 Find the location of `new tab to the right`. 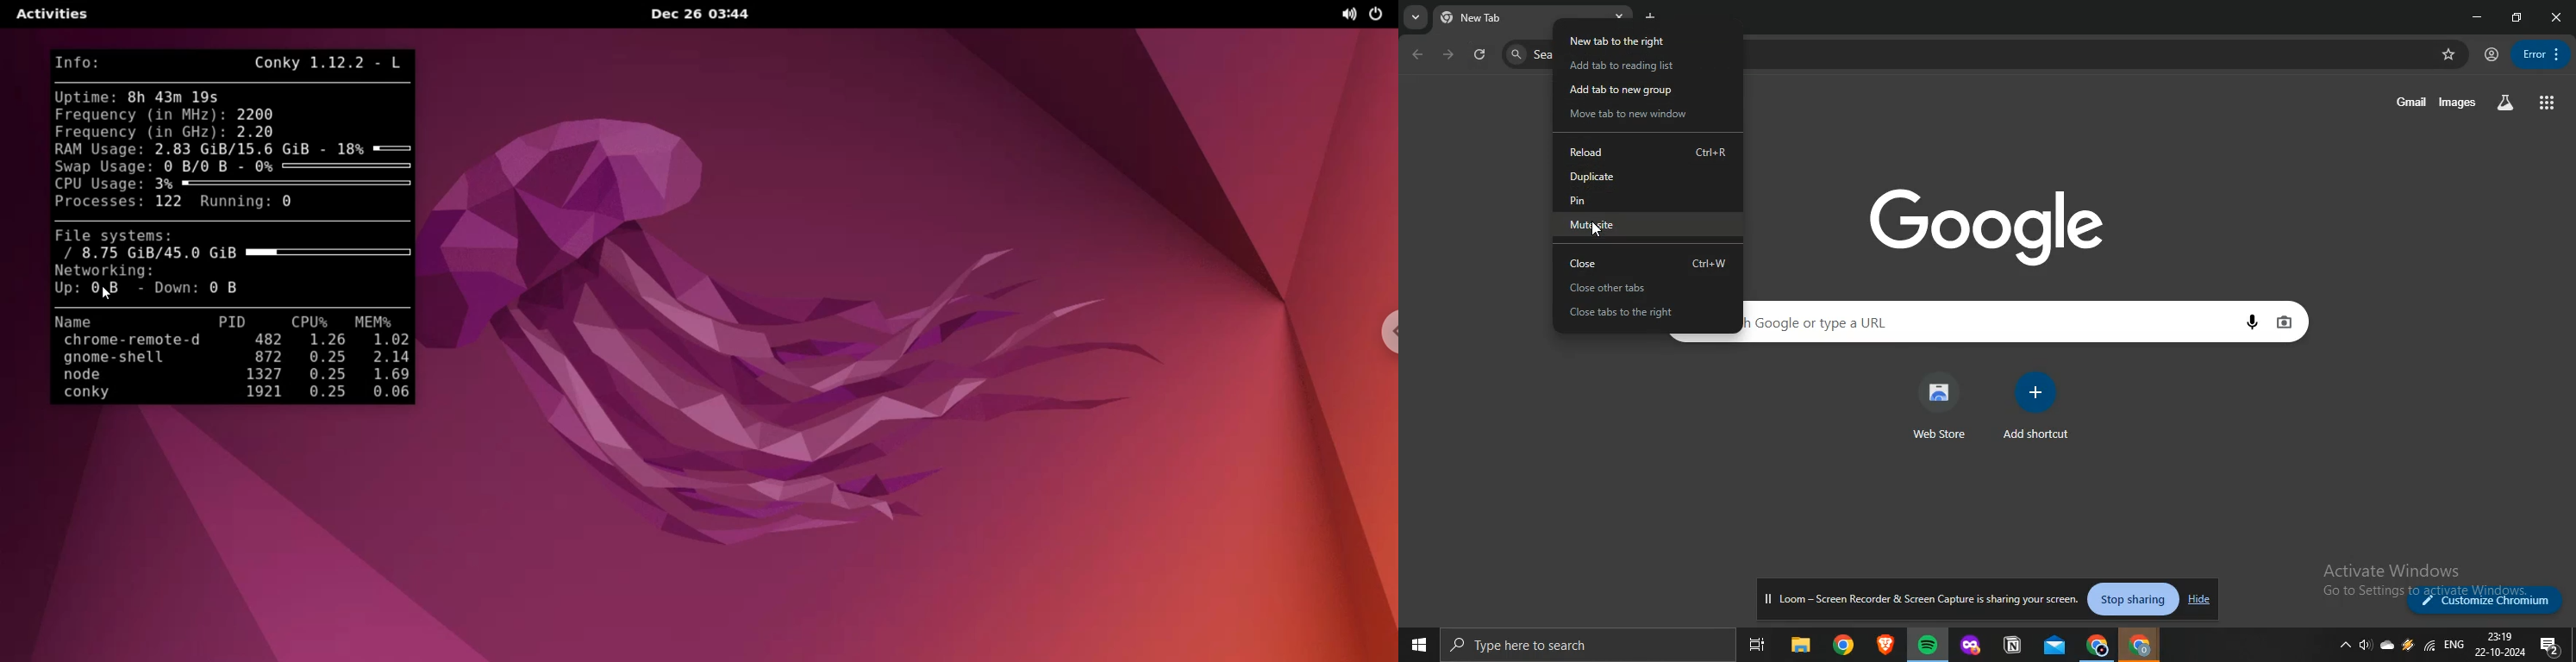

new tab to the right is located at coordinates (1621, 40).